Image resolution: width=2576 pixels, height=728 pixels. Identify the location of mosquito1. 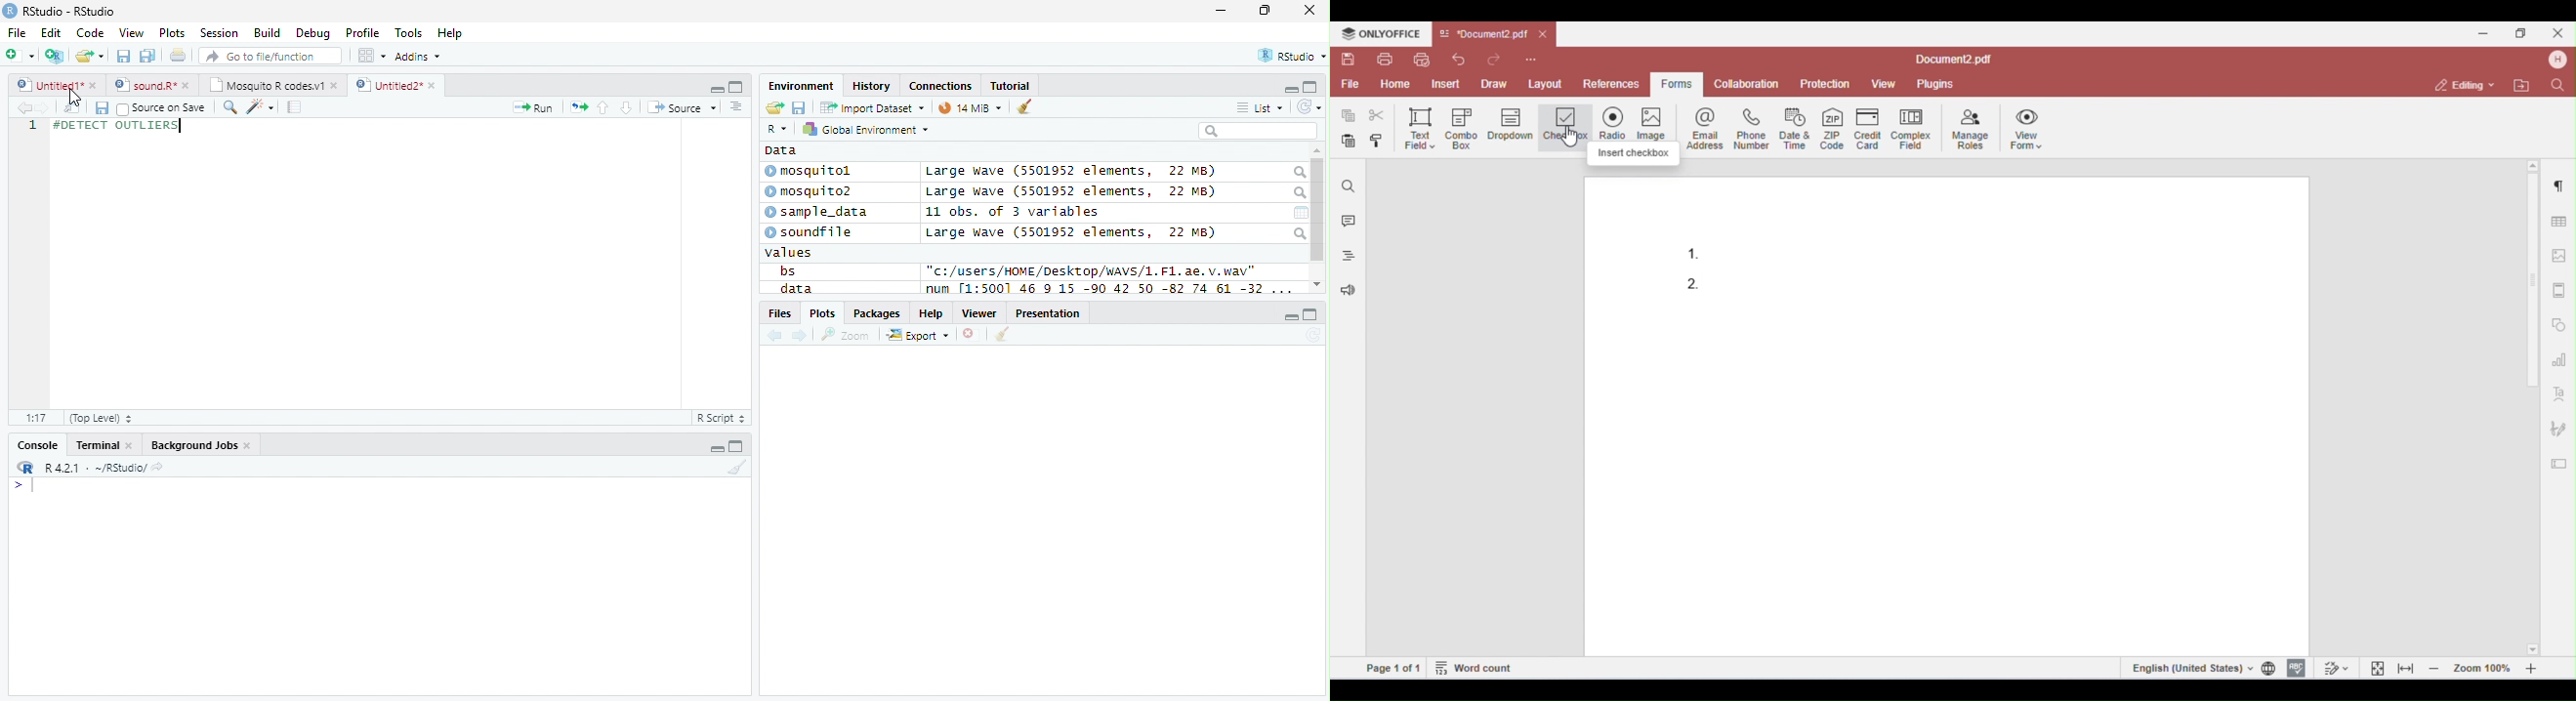
(811, 172).